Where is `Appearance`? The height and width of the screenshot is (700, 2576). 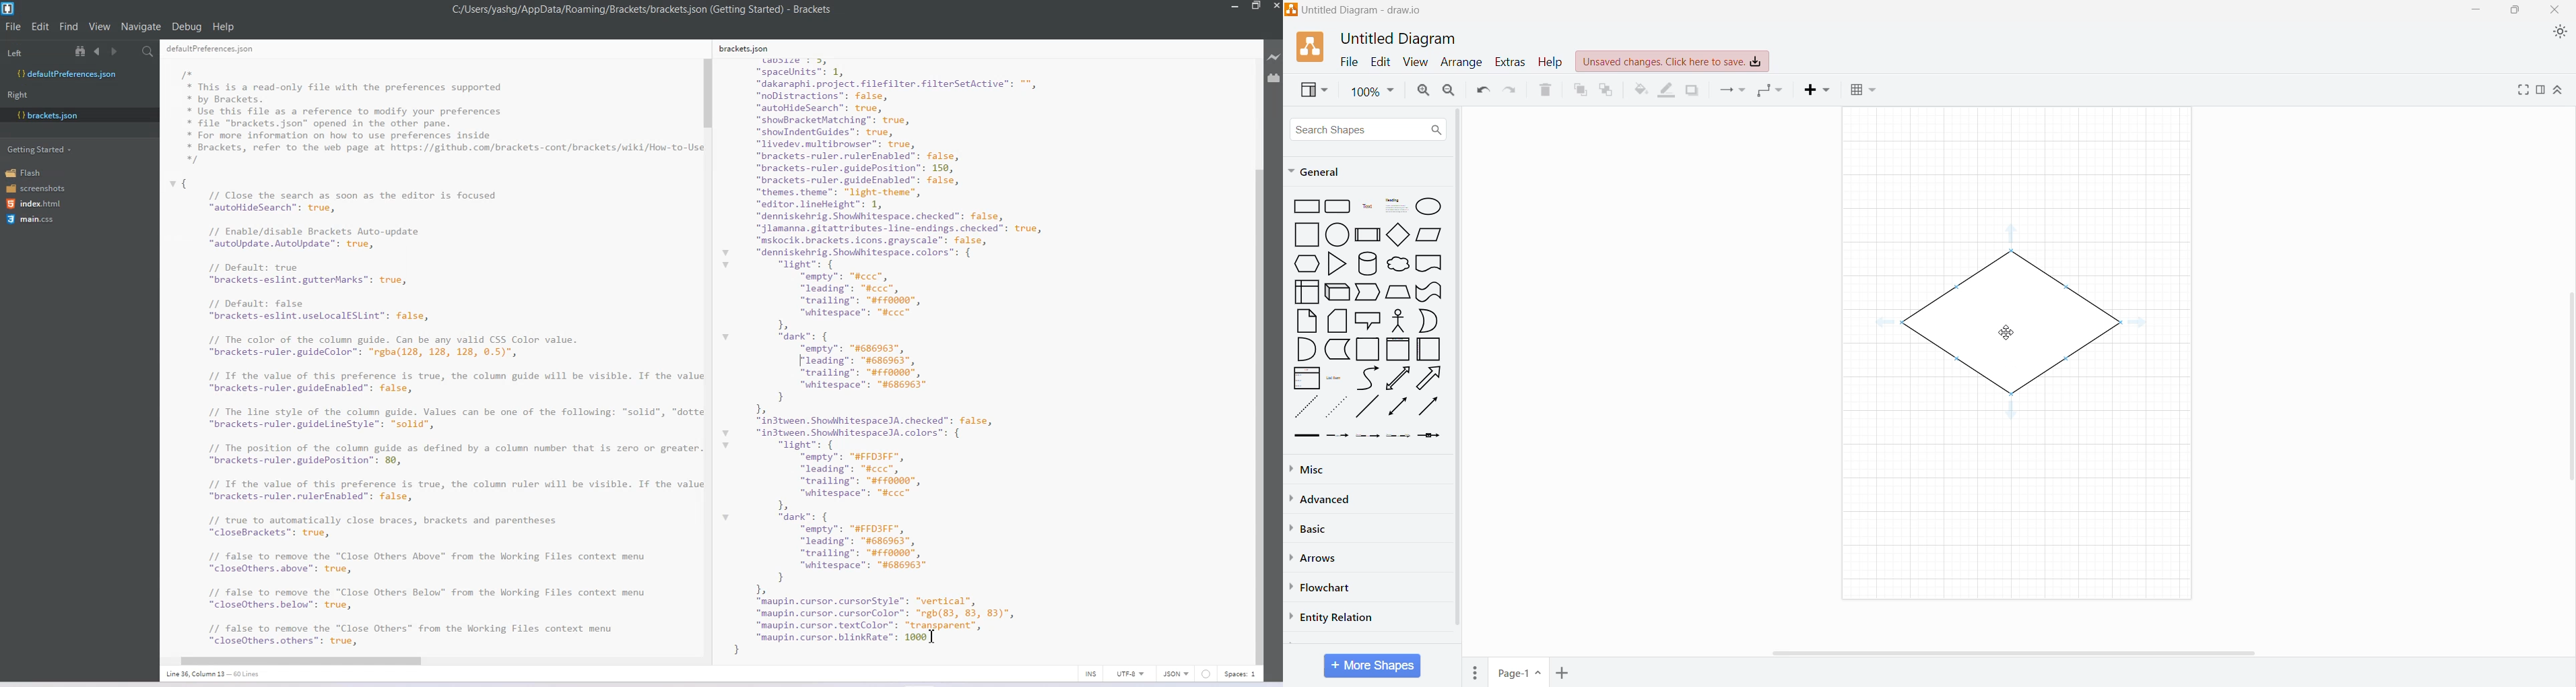 Appearance is located at coordinates (2560, 32).